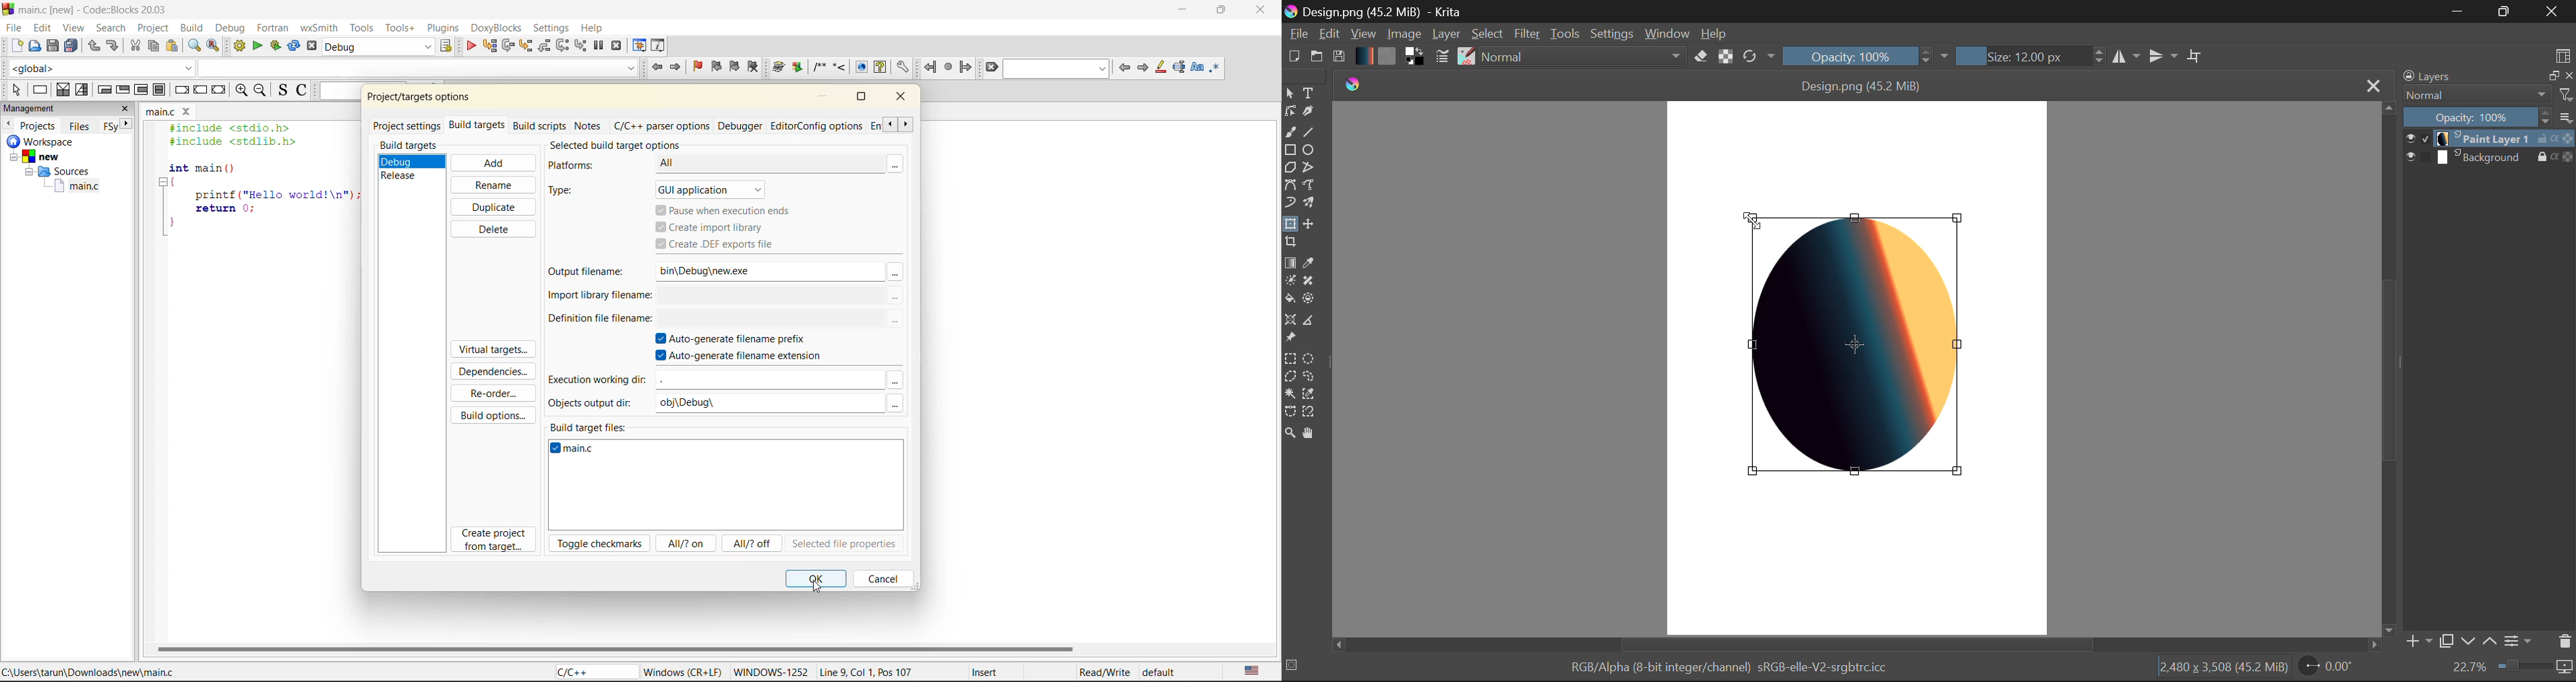 The image size is (2576, 700). What do you see at coordinates (74, 28) in the screenshot?
I see `view` at bounding box center [74, 28].